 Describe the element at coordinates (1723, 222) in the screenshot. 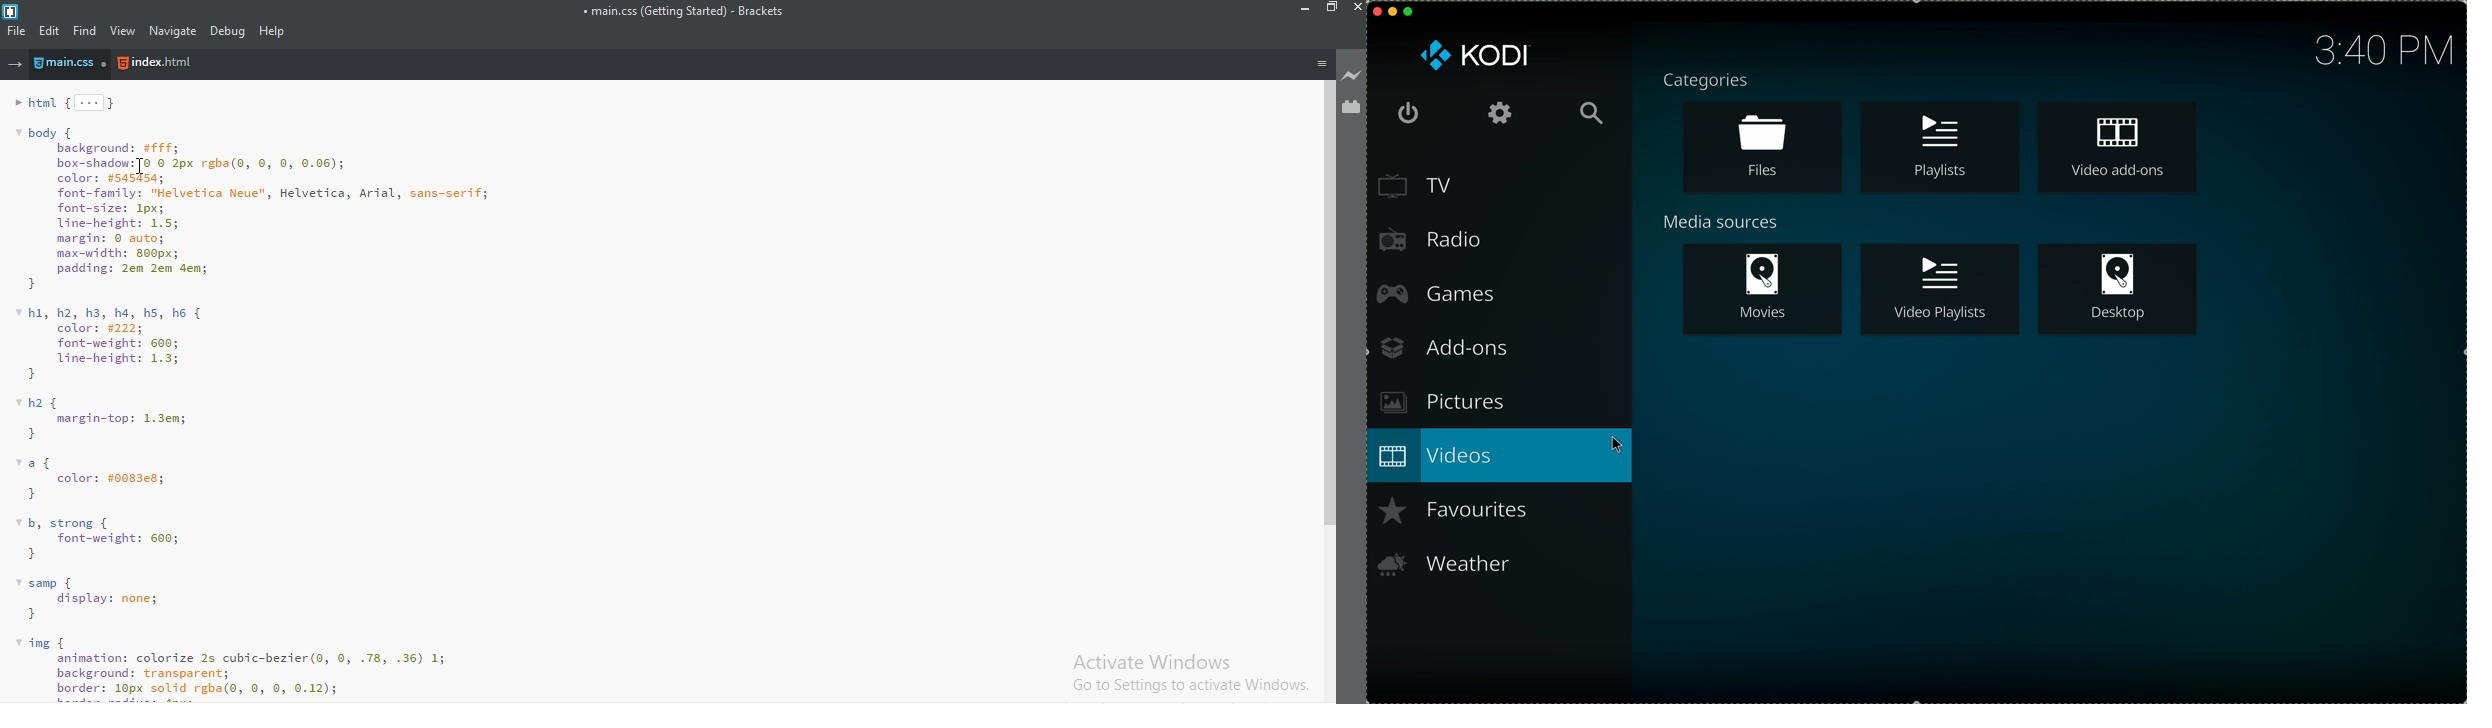

I see `media sources` at that location.